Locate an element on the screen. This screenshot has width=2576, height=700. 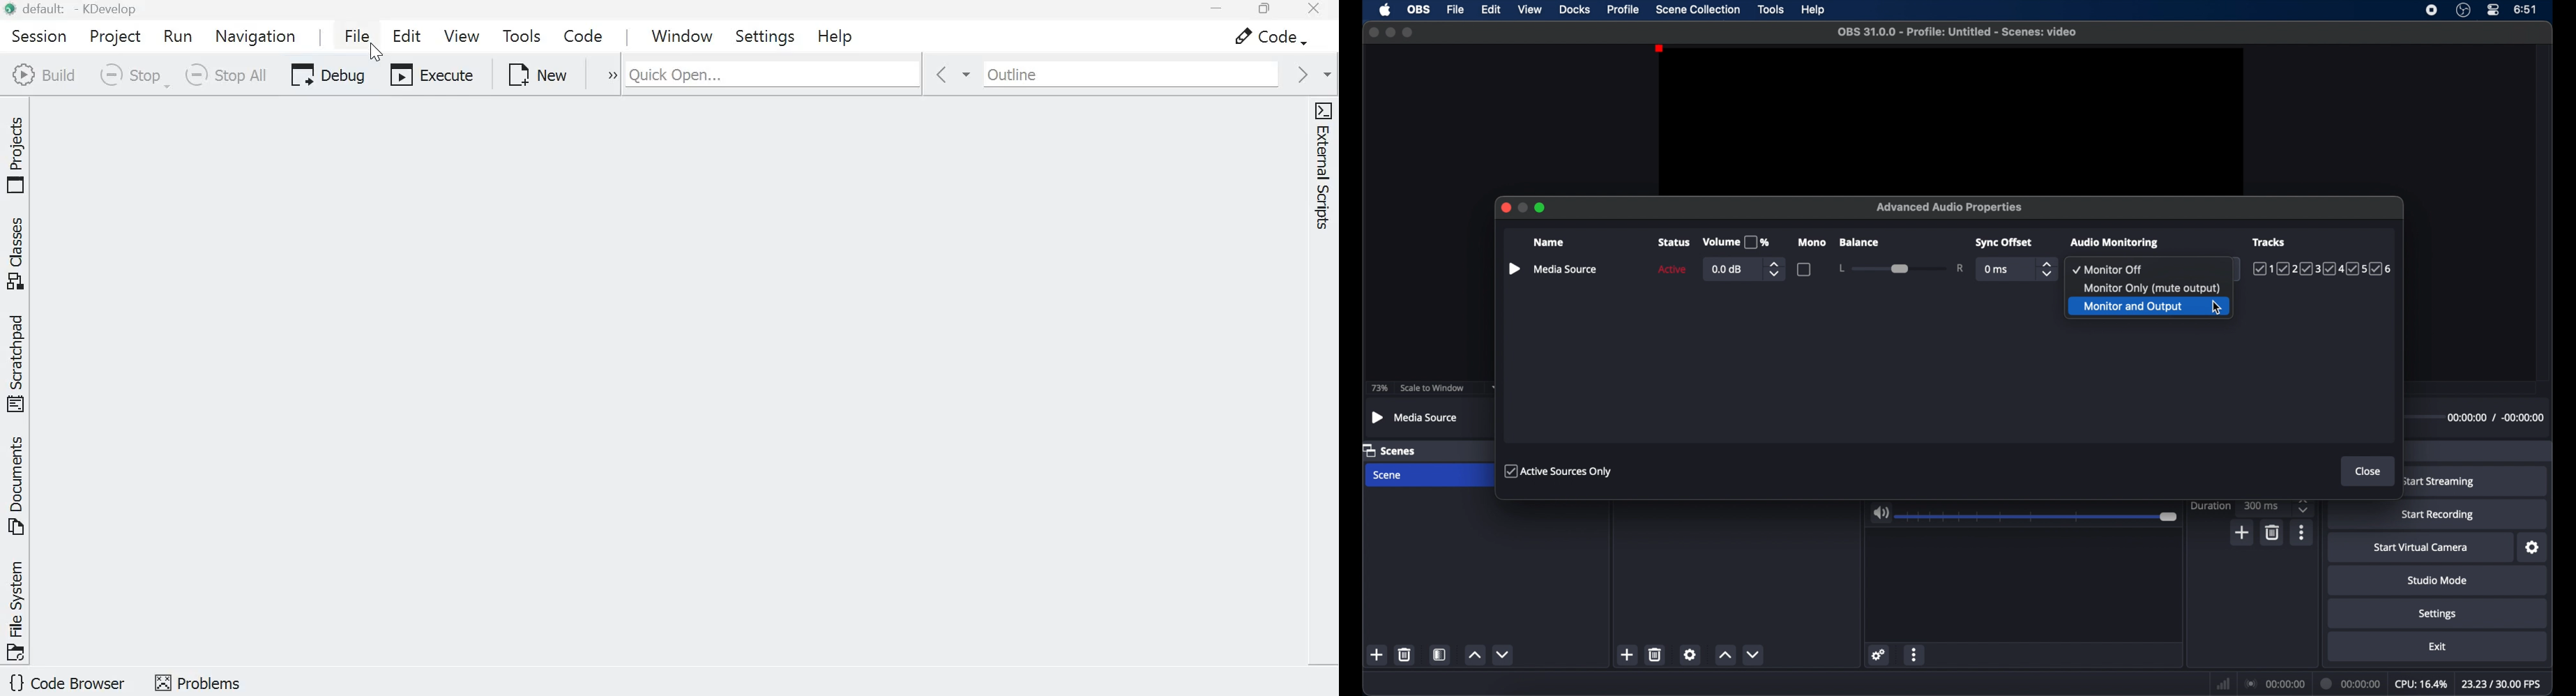
connections is located at coordinates (2274, 684).